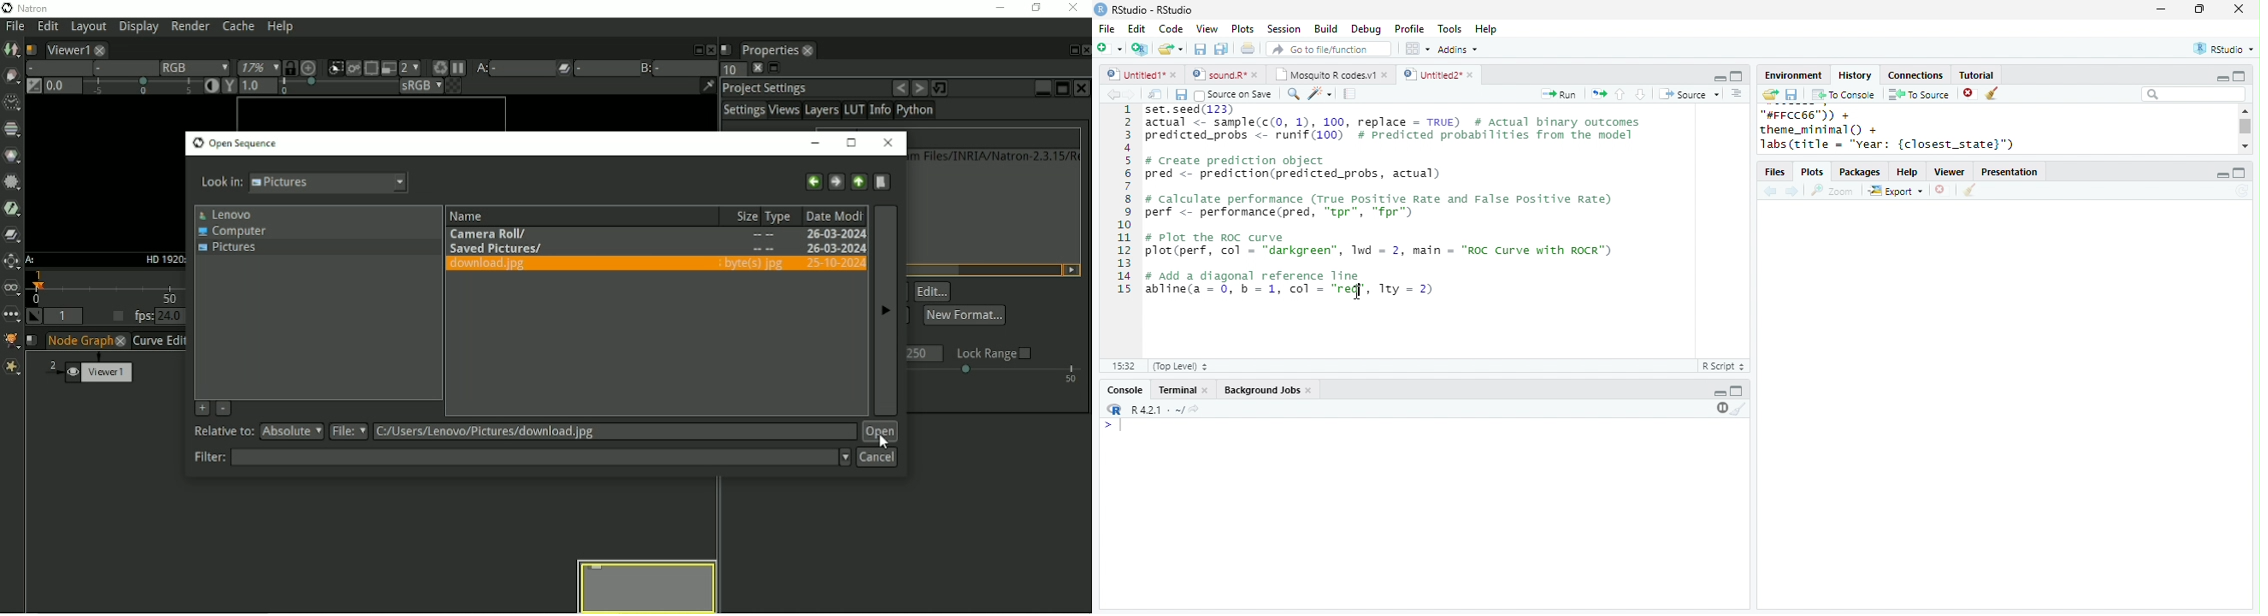  I want to click on "#FFCC66")) +theme_minimal() +labs(title = "year: {closest_state}"), so click(1909, 130).